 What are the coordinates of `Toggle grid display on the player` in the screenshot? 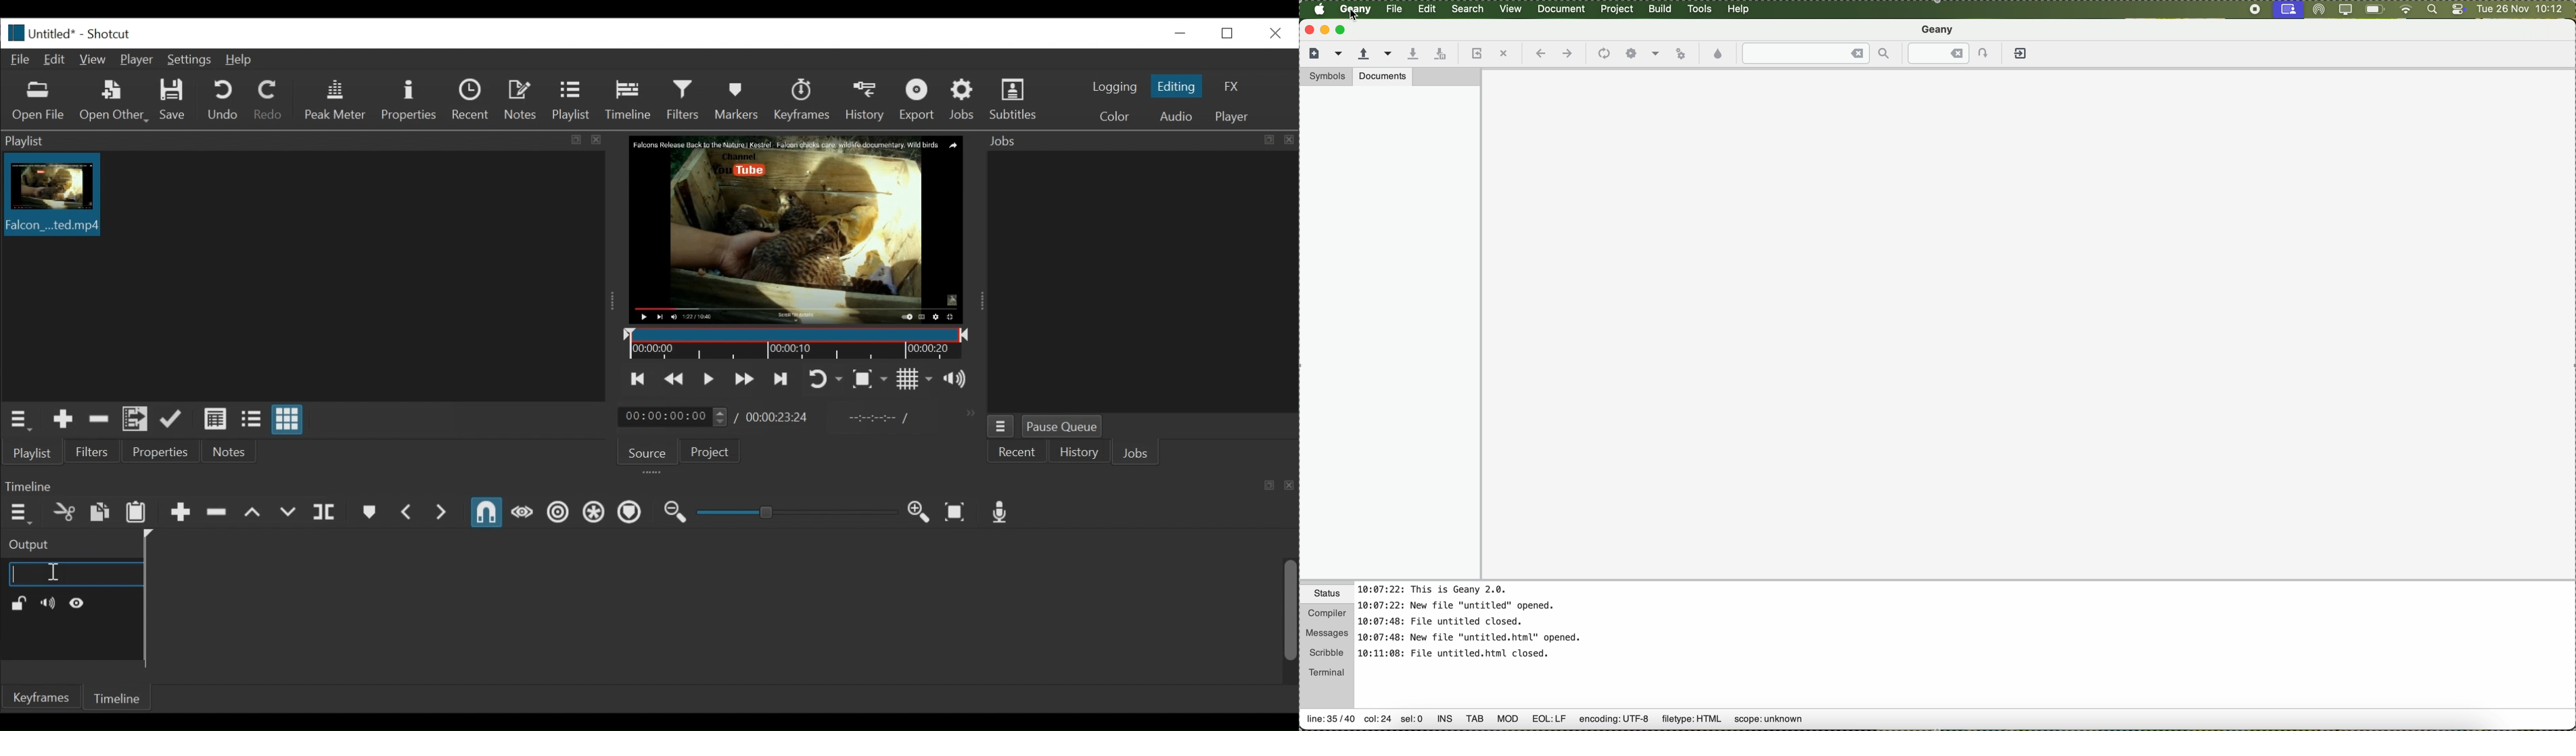 It's located at (914, 379).